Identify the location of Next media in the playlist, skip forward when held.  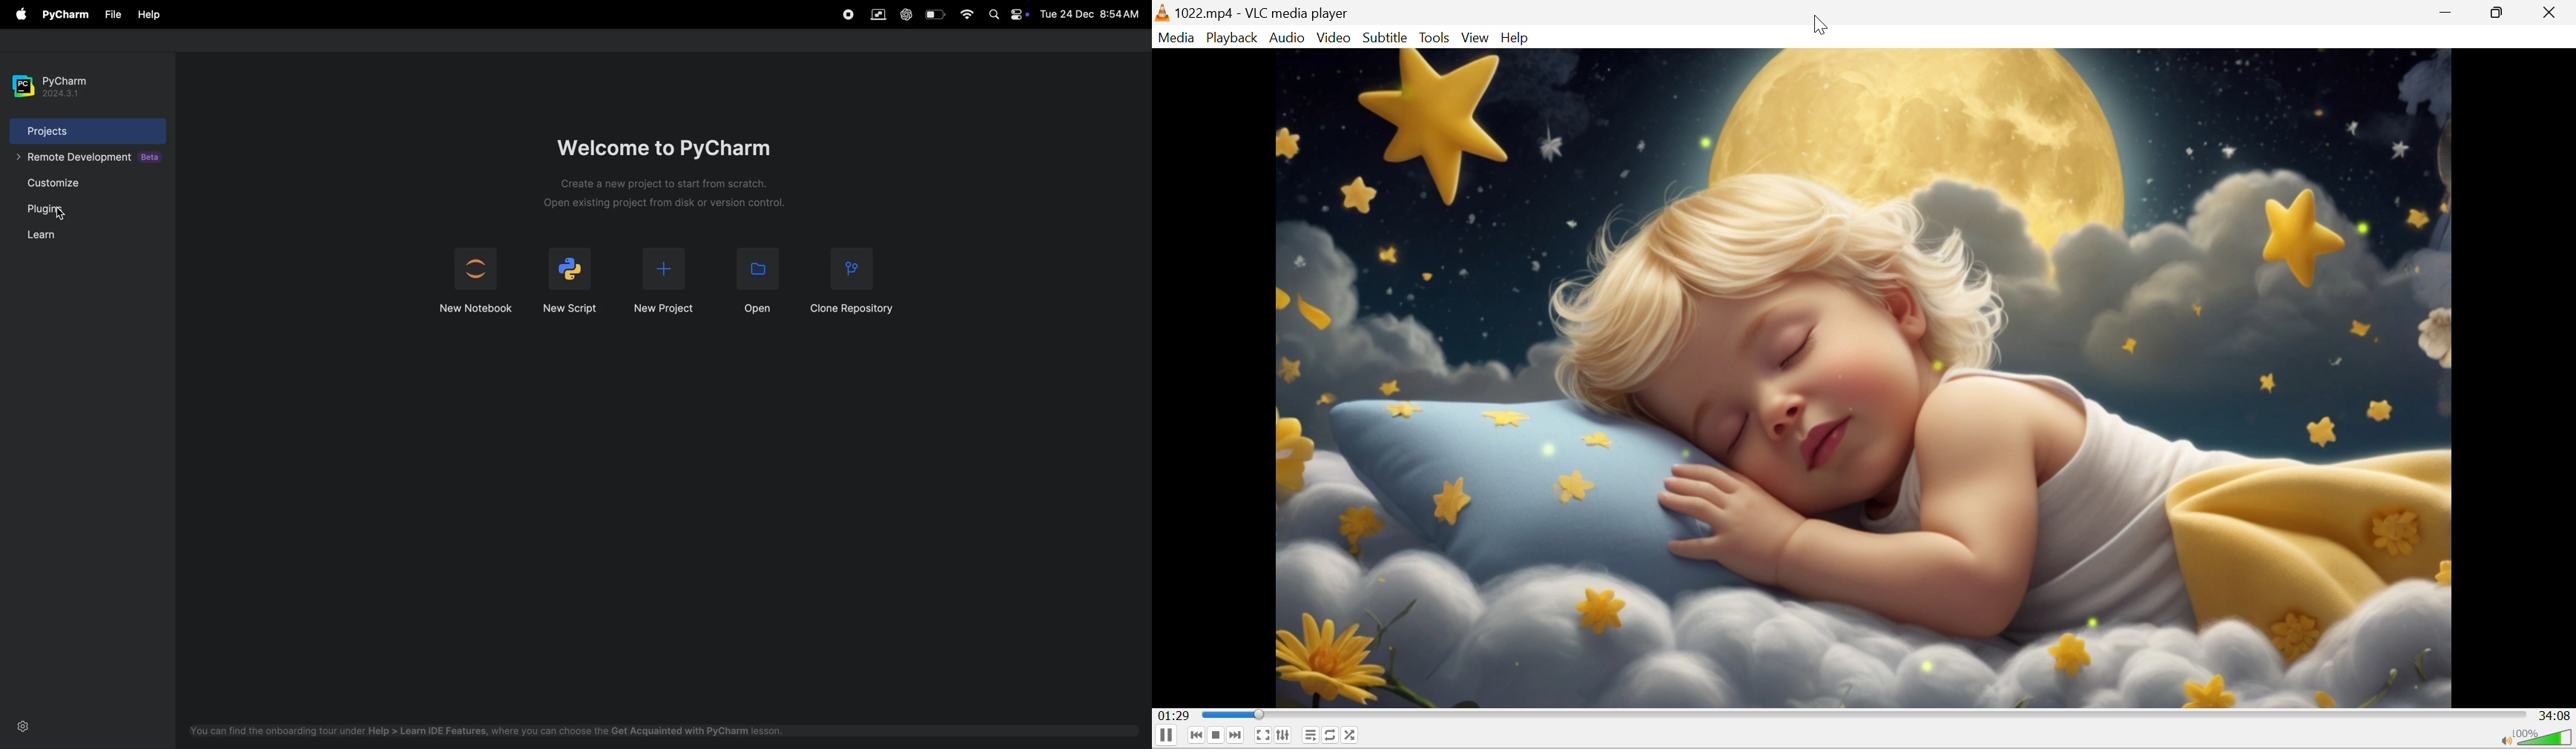
(1234, 735).